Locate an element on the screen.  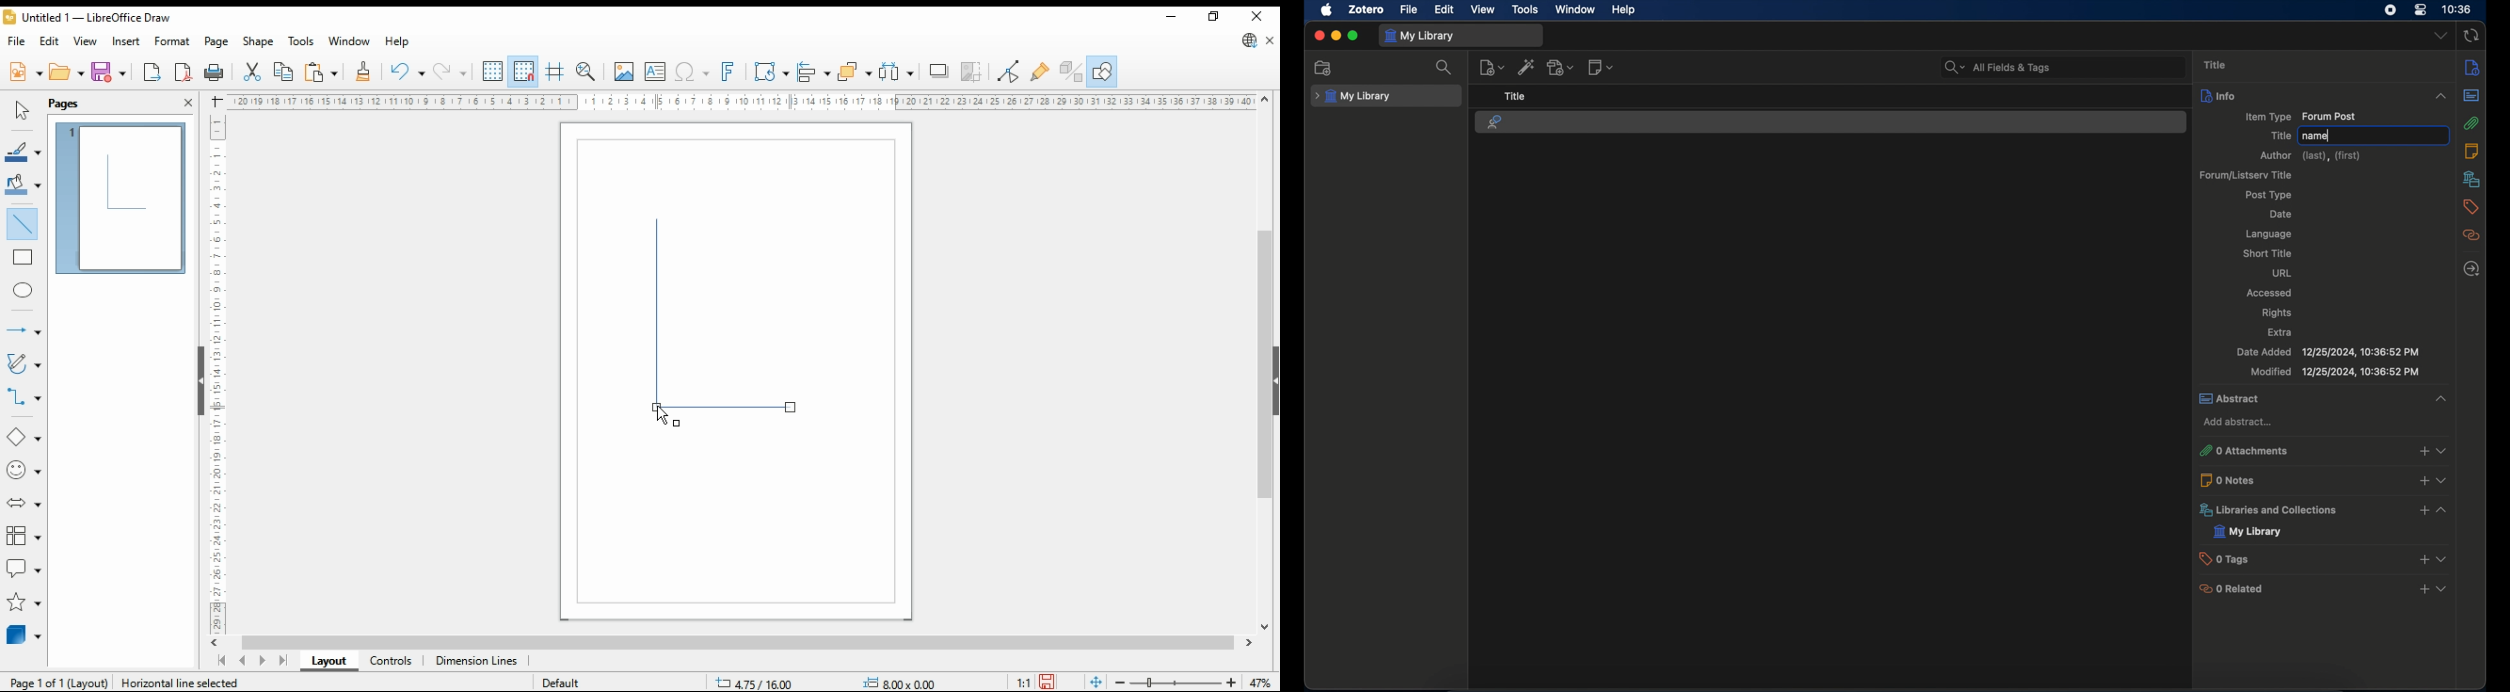
flowchart is located at coordinates (24, 537).